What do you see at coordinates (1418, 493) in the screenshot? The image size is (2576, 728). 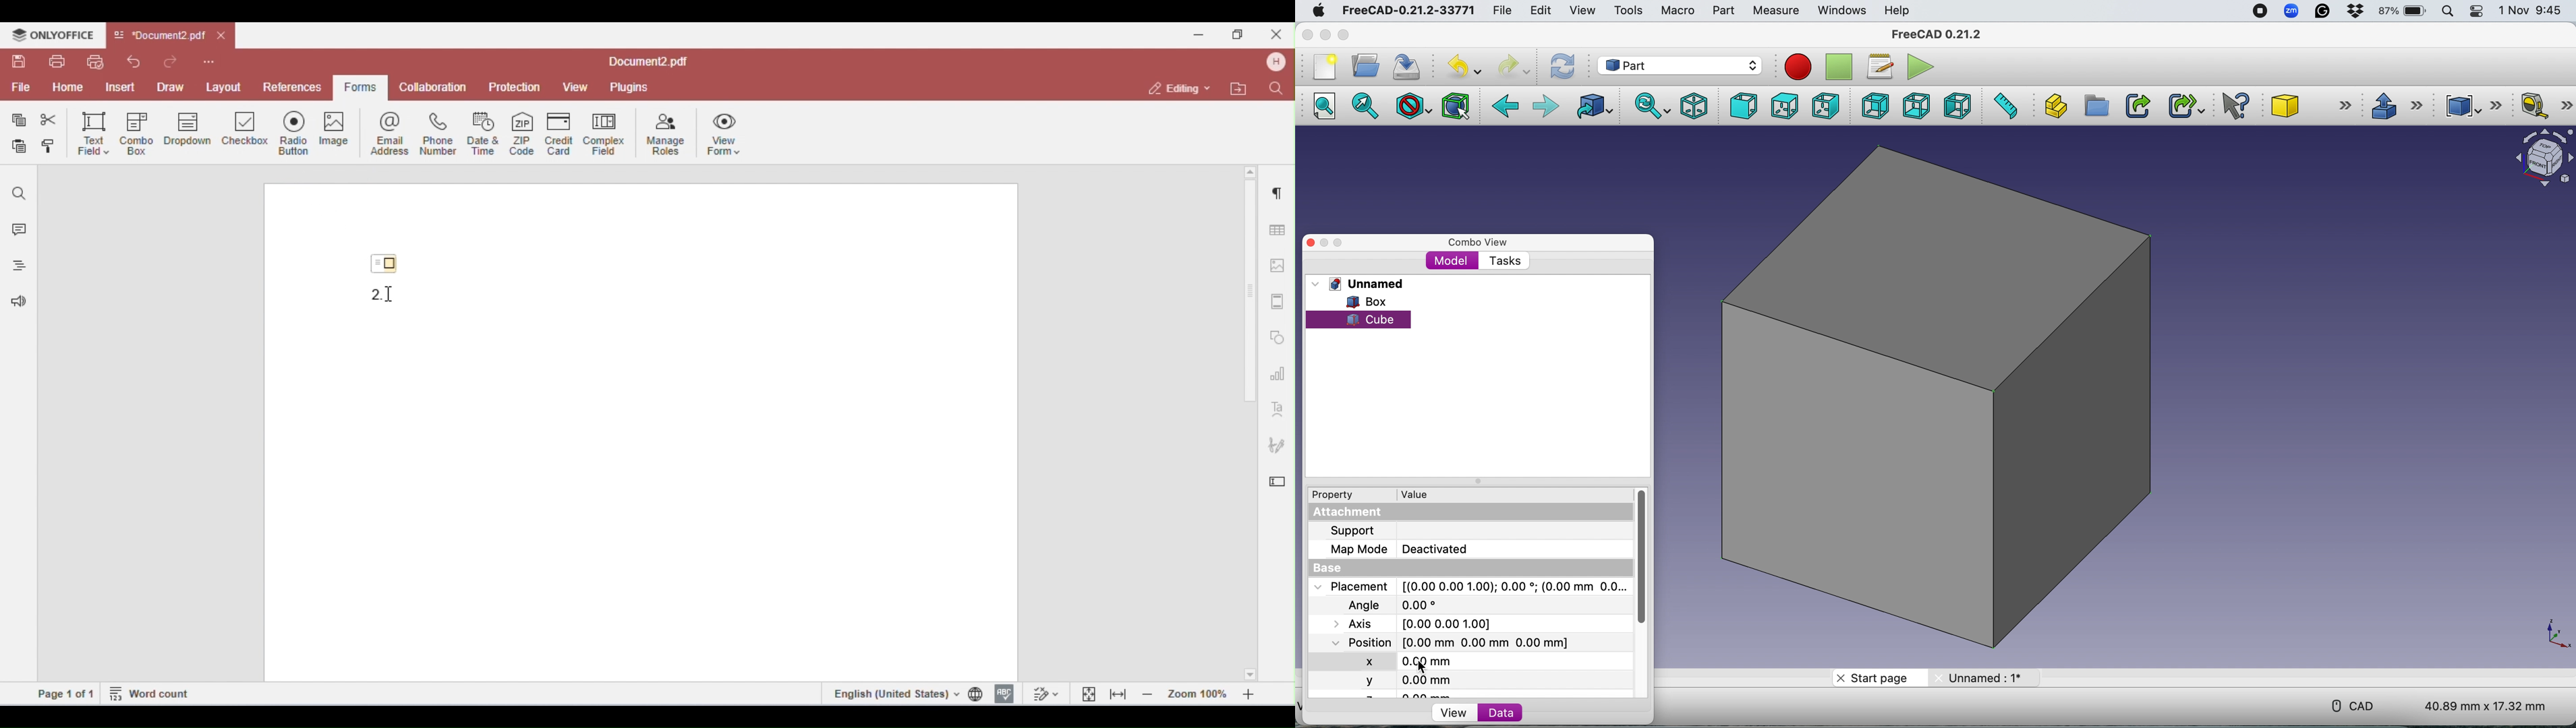 I see `Value` at bounding box center [1418, 493].